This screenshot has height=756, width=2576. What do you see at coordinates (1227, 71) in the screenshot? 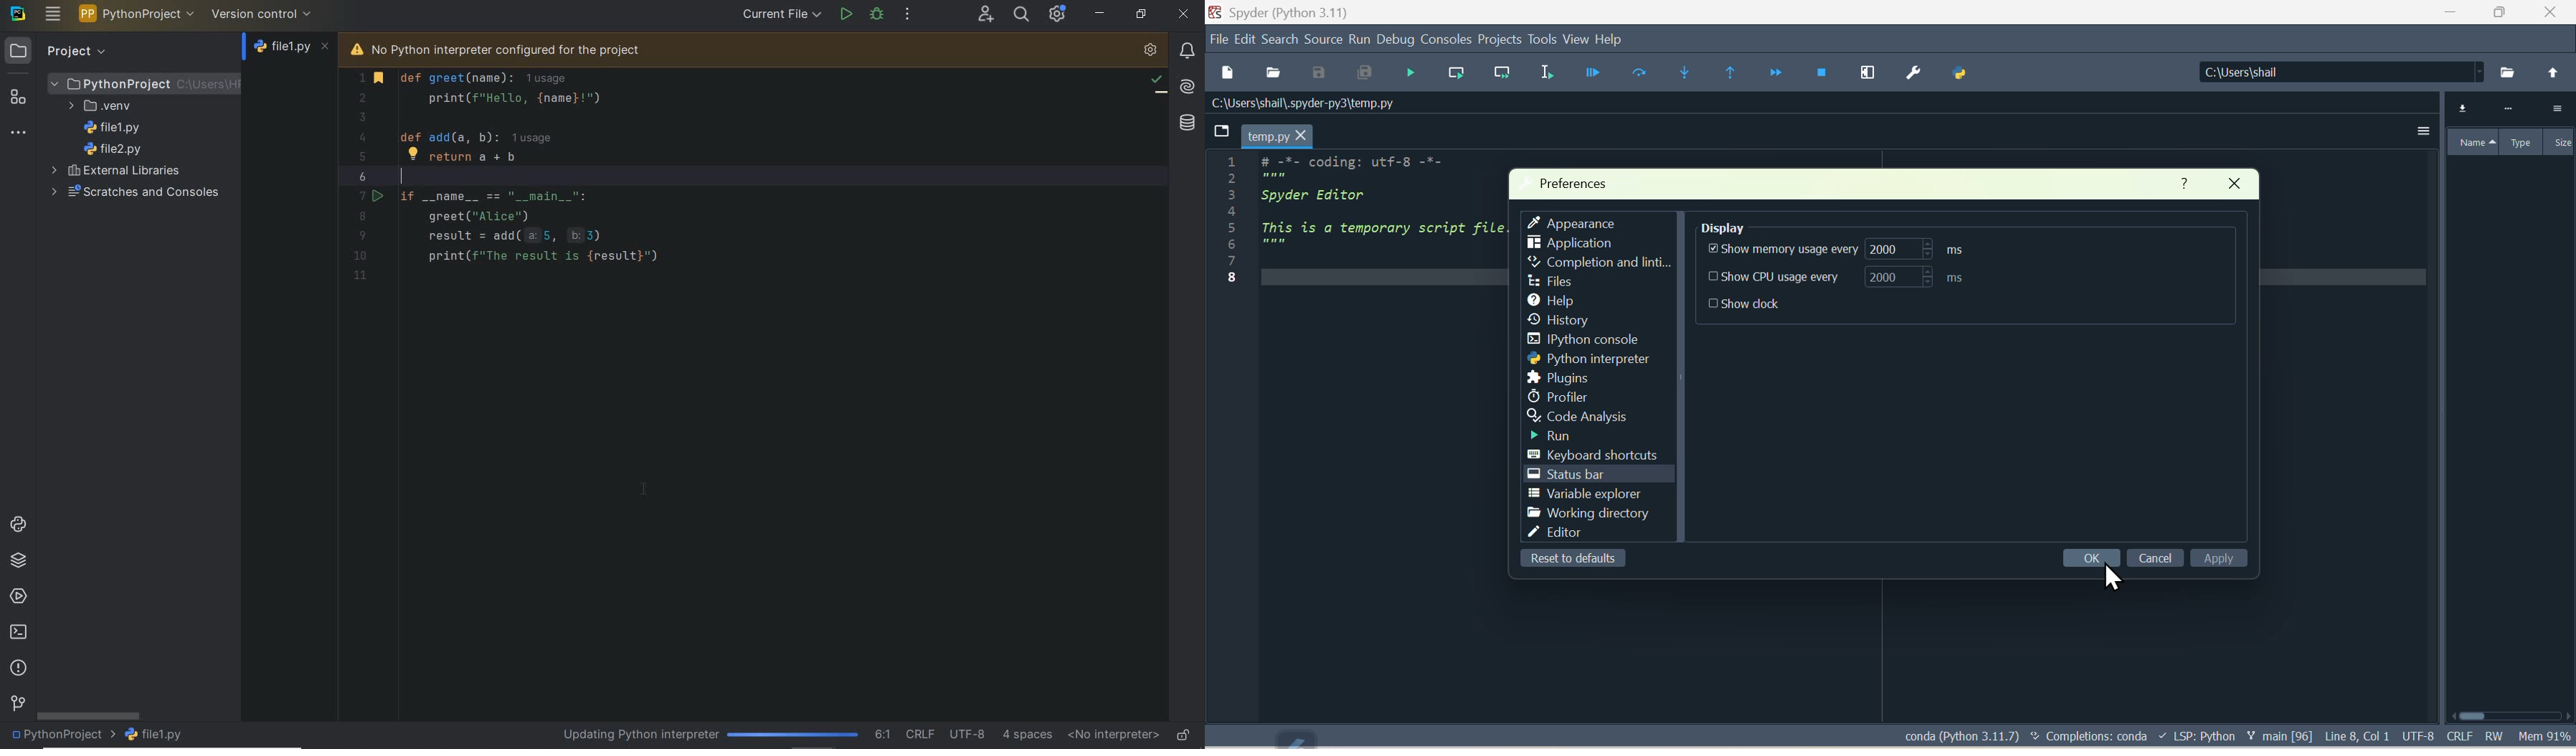
I see `New files` at bounding box center [1227, 71].